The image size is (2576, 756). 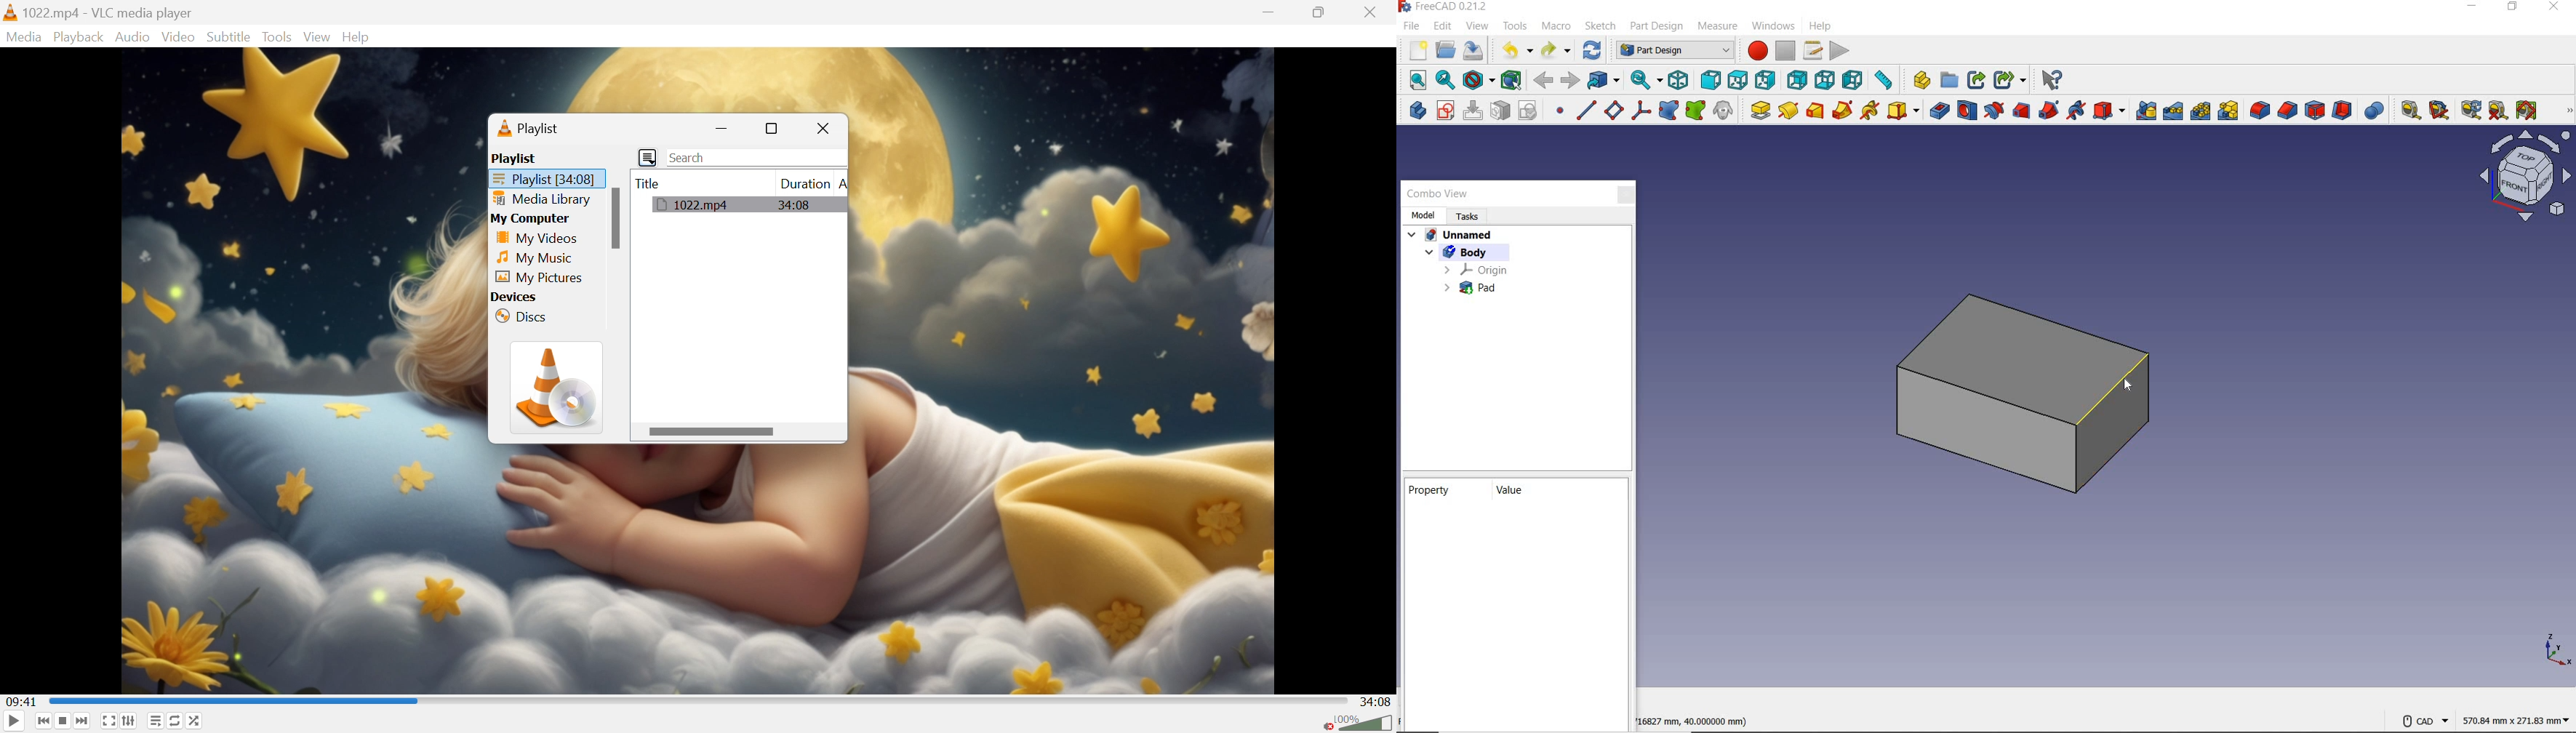 I want to click on map sketch to face, so click(x=1501, y=112).